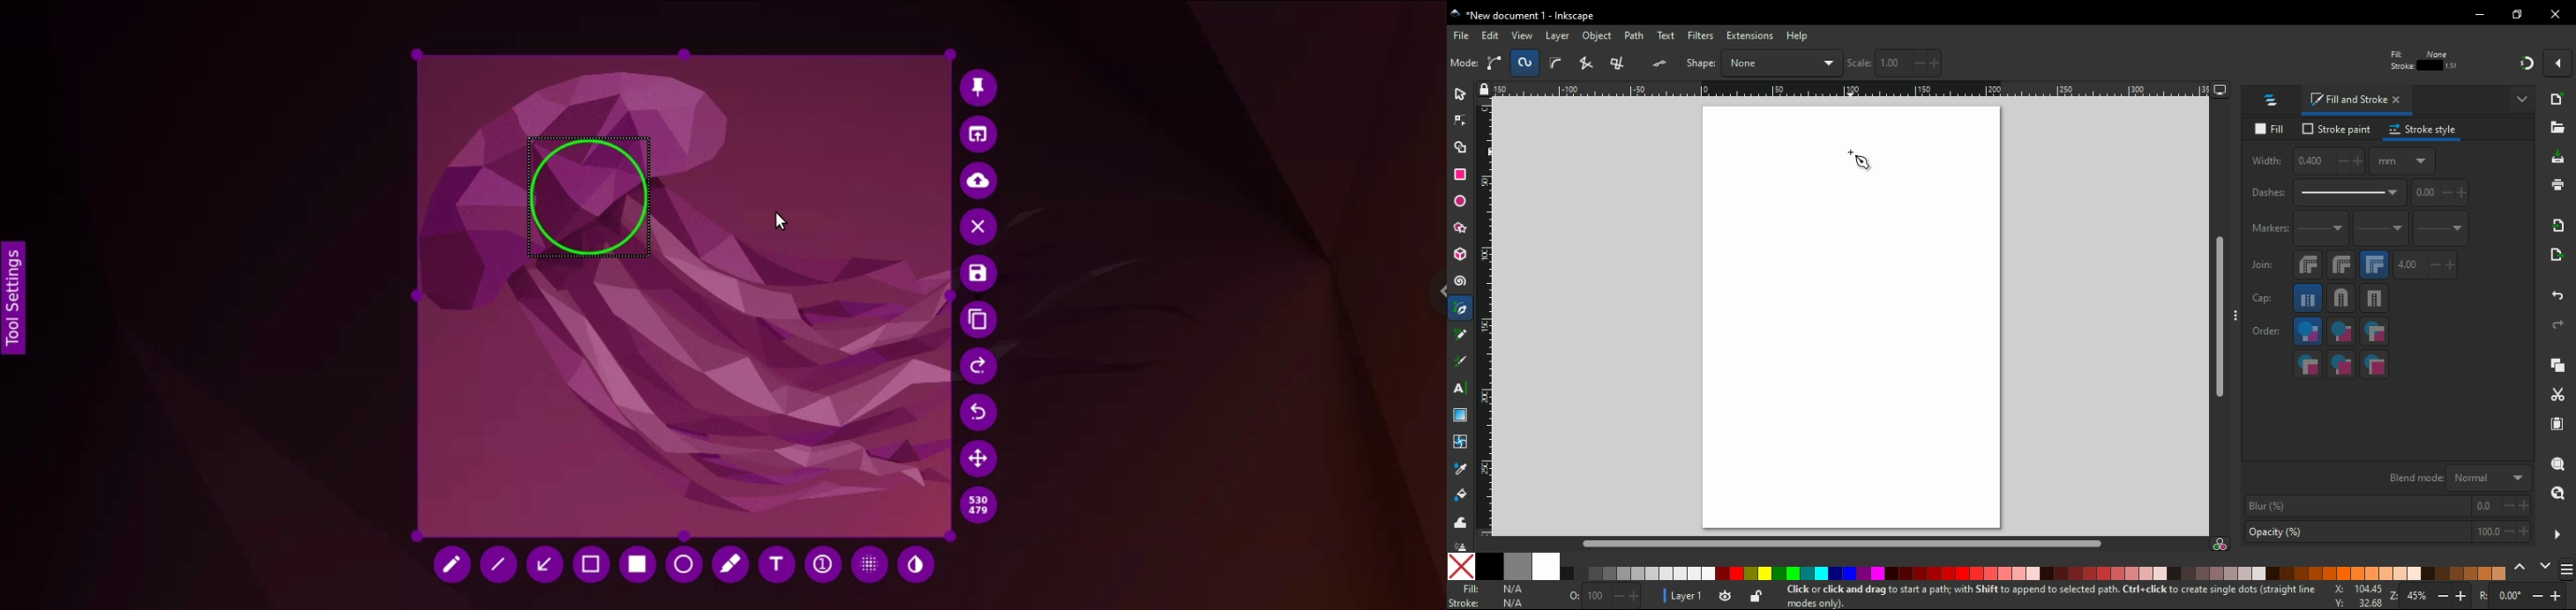 Image resolution: width=2576 pixels, height=616 pixels. Describe the element at coordinates (2483, 63) in the screenshot. I see `move pattern along wit the objects` at that location.